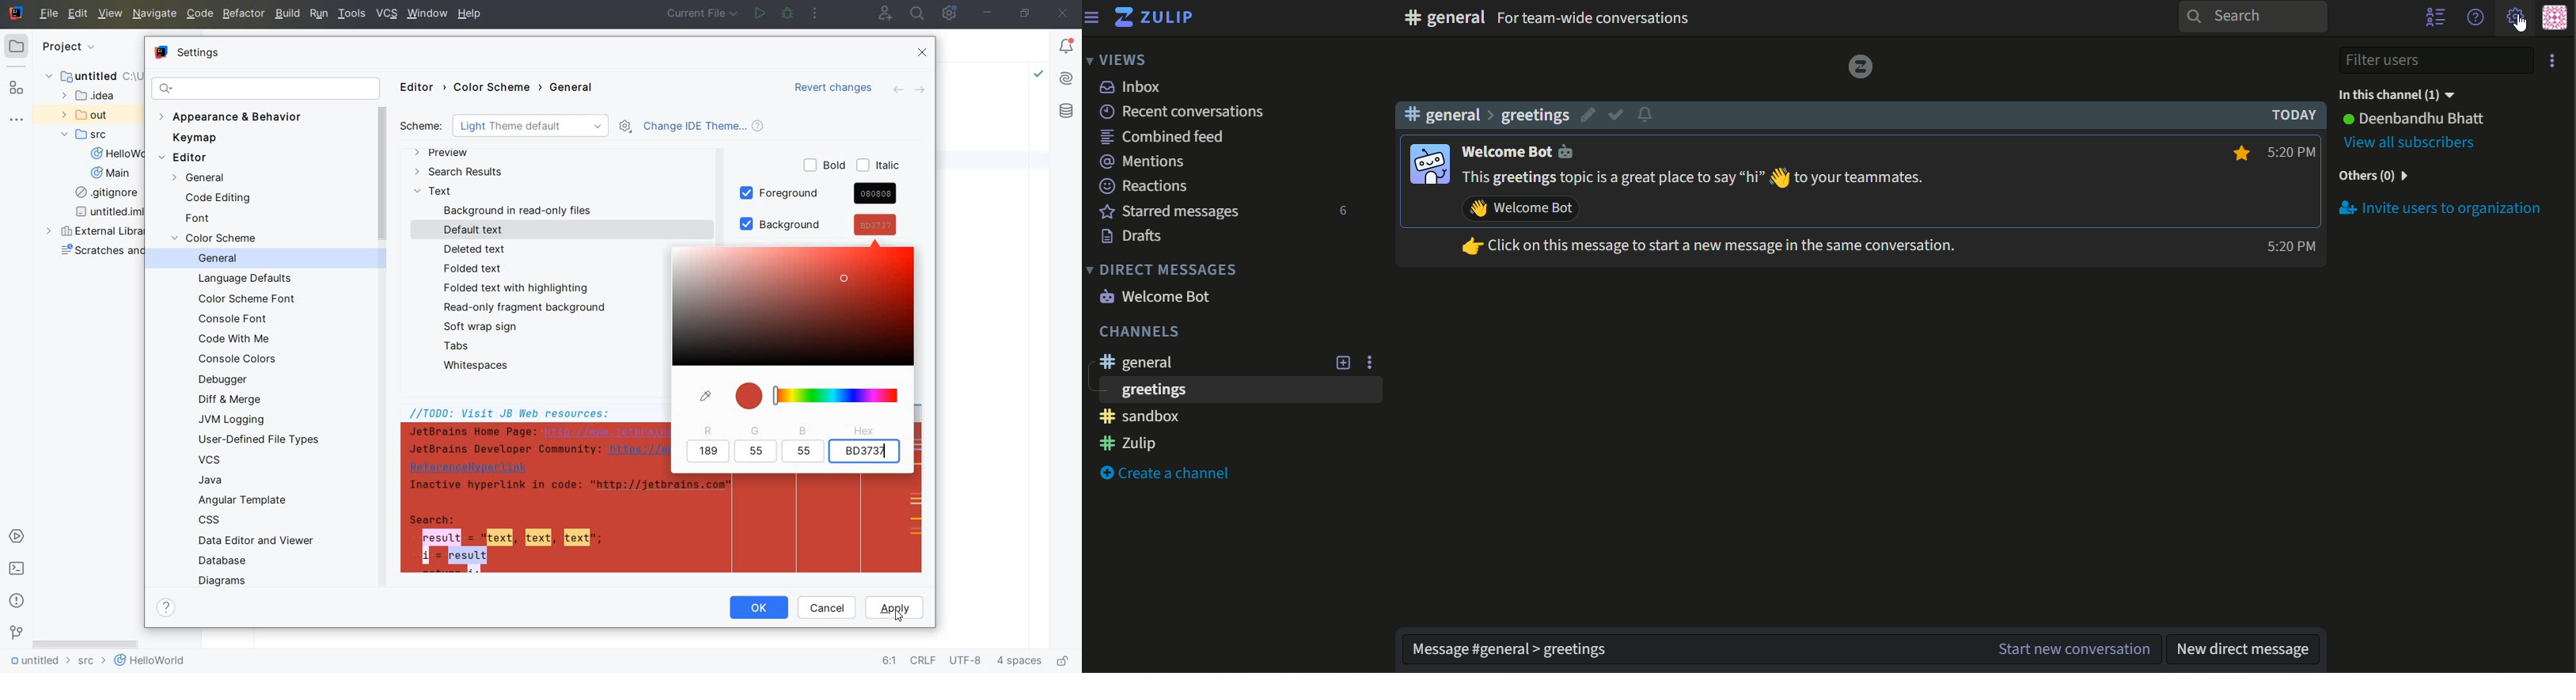  I want to click on settings, so click(2512, 19).